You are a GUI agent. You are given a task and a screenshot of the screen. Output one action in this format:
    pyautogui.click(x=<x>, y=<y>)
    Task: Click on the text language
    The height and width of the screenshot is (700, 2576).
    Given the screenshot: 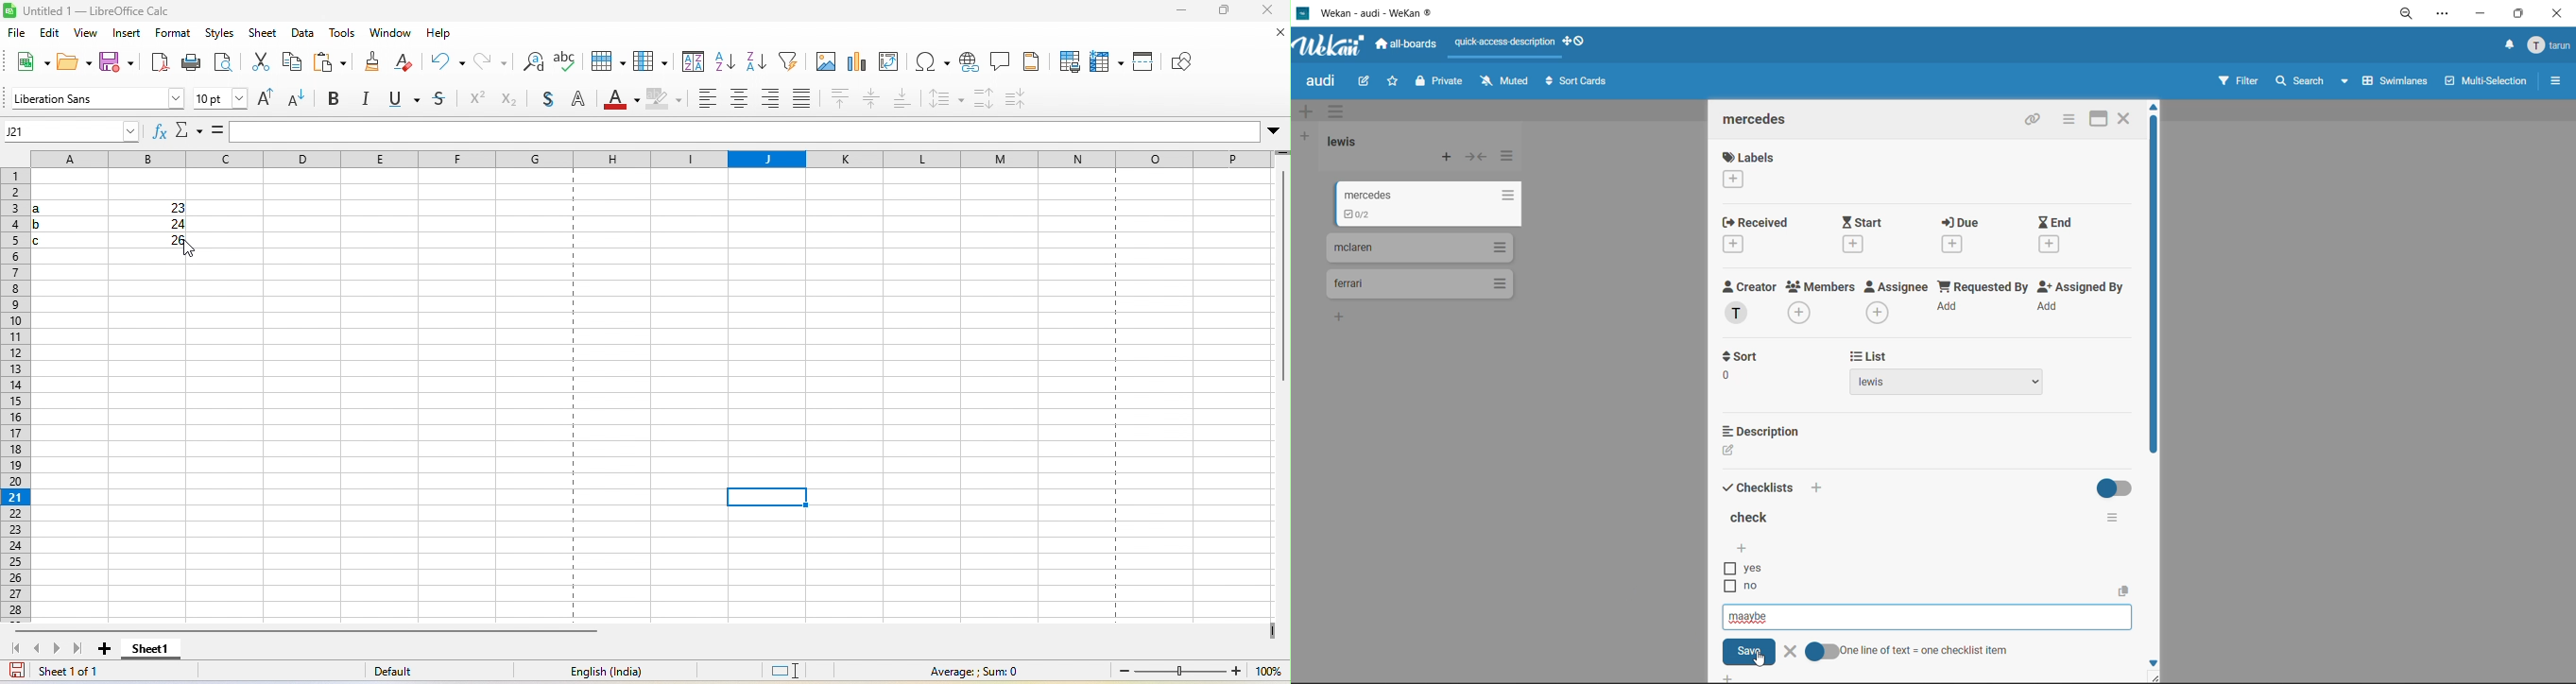 What is the action you would take?
    pyautogui.click(x=599, y=674)
    